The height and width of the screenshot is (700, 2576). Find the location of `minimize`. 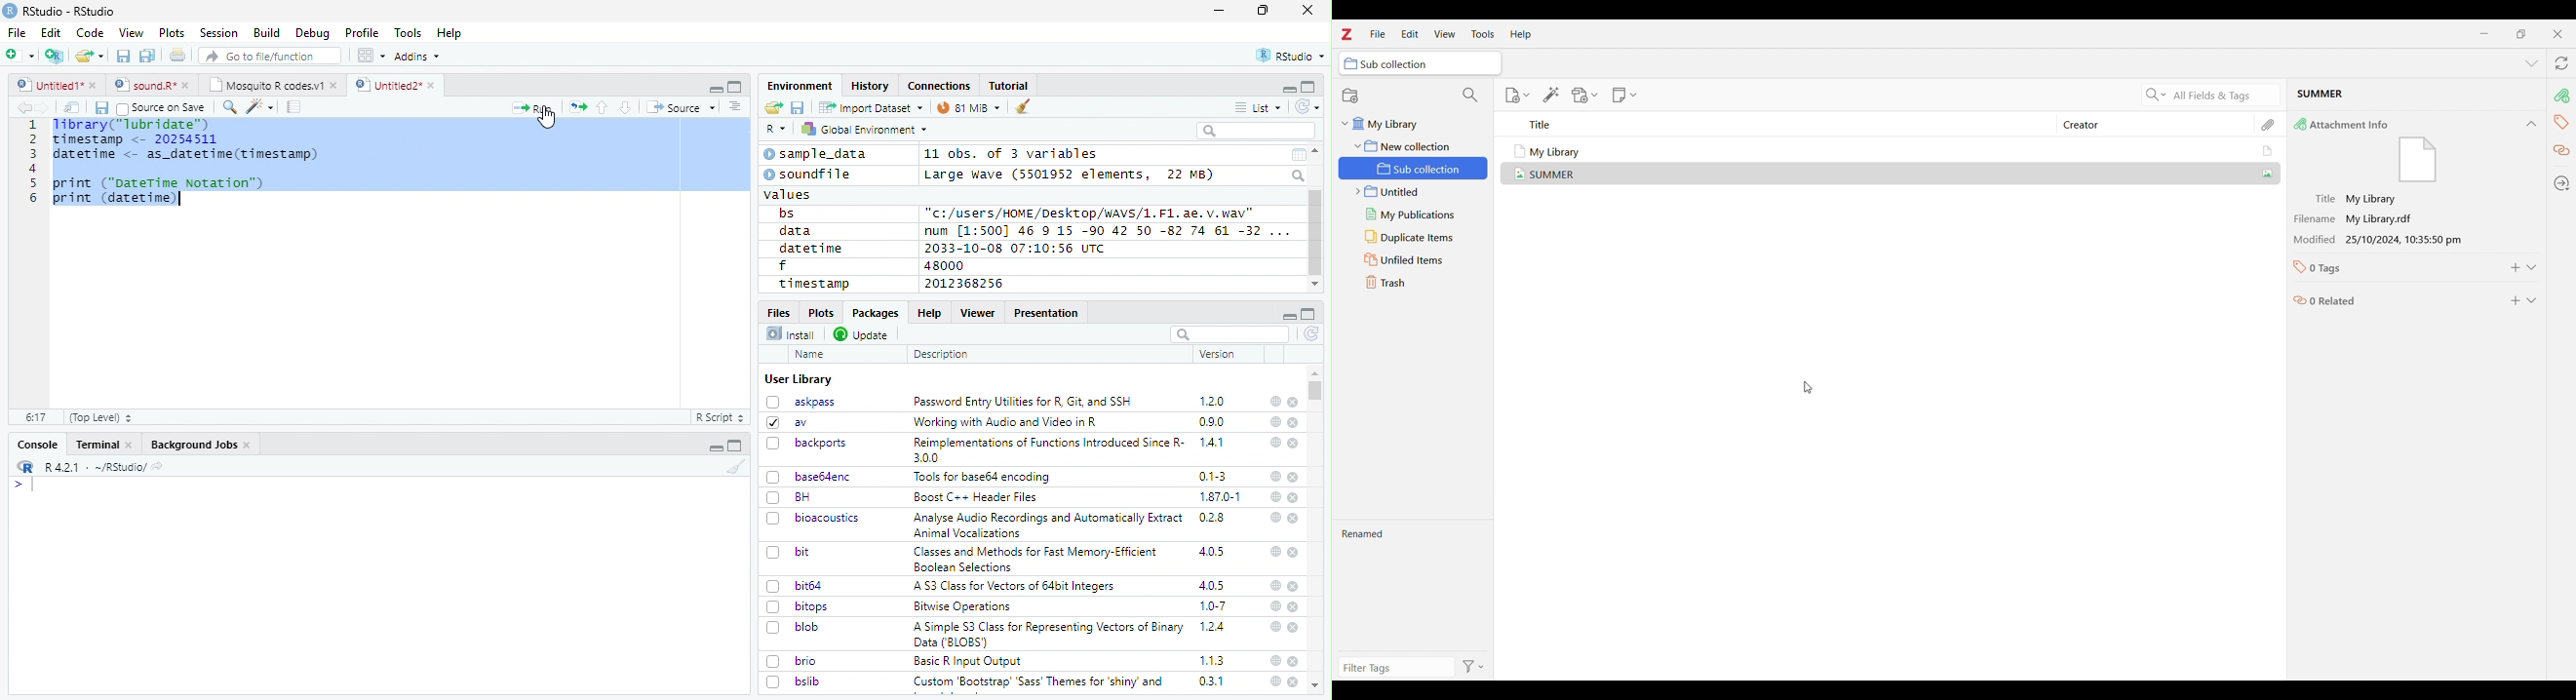

minimize is located at coordinates (1288, 314).